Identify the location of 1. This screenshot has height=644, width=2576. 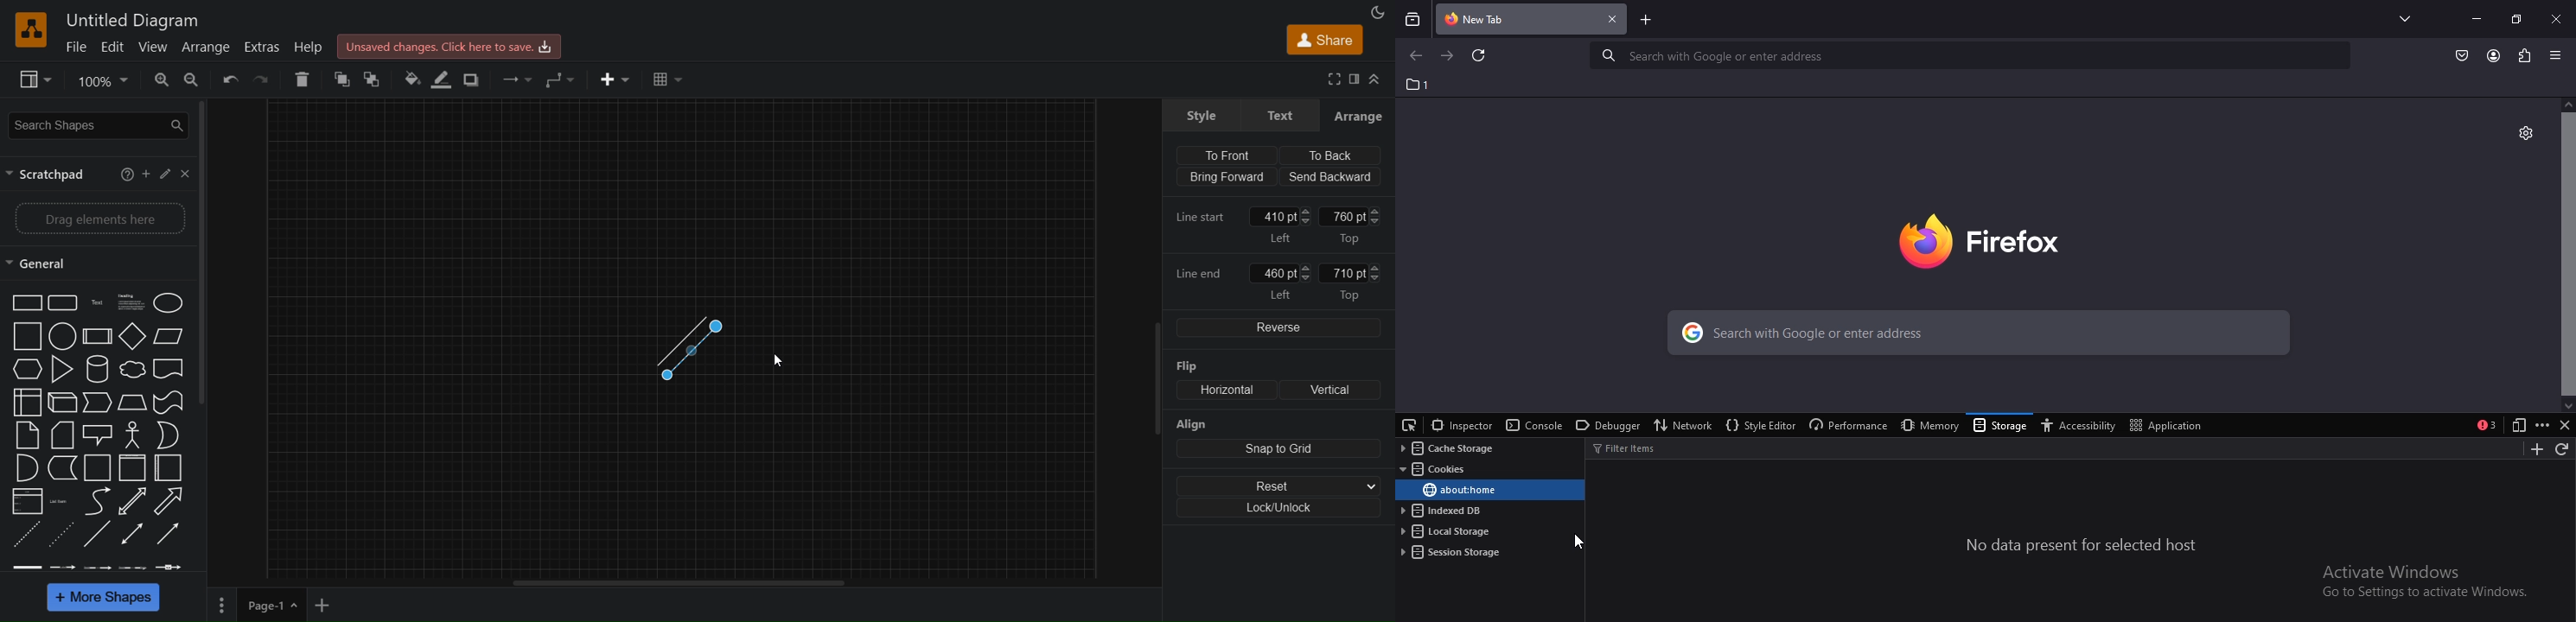
(1419, 85).